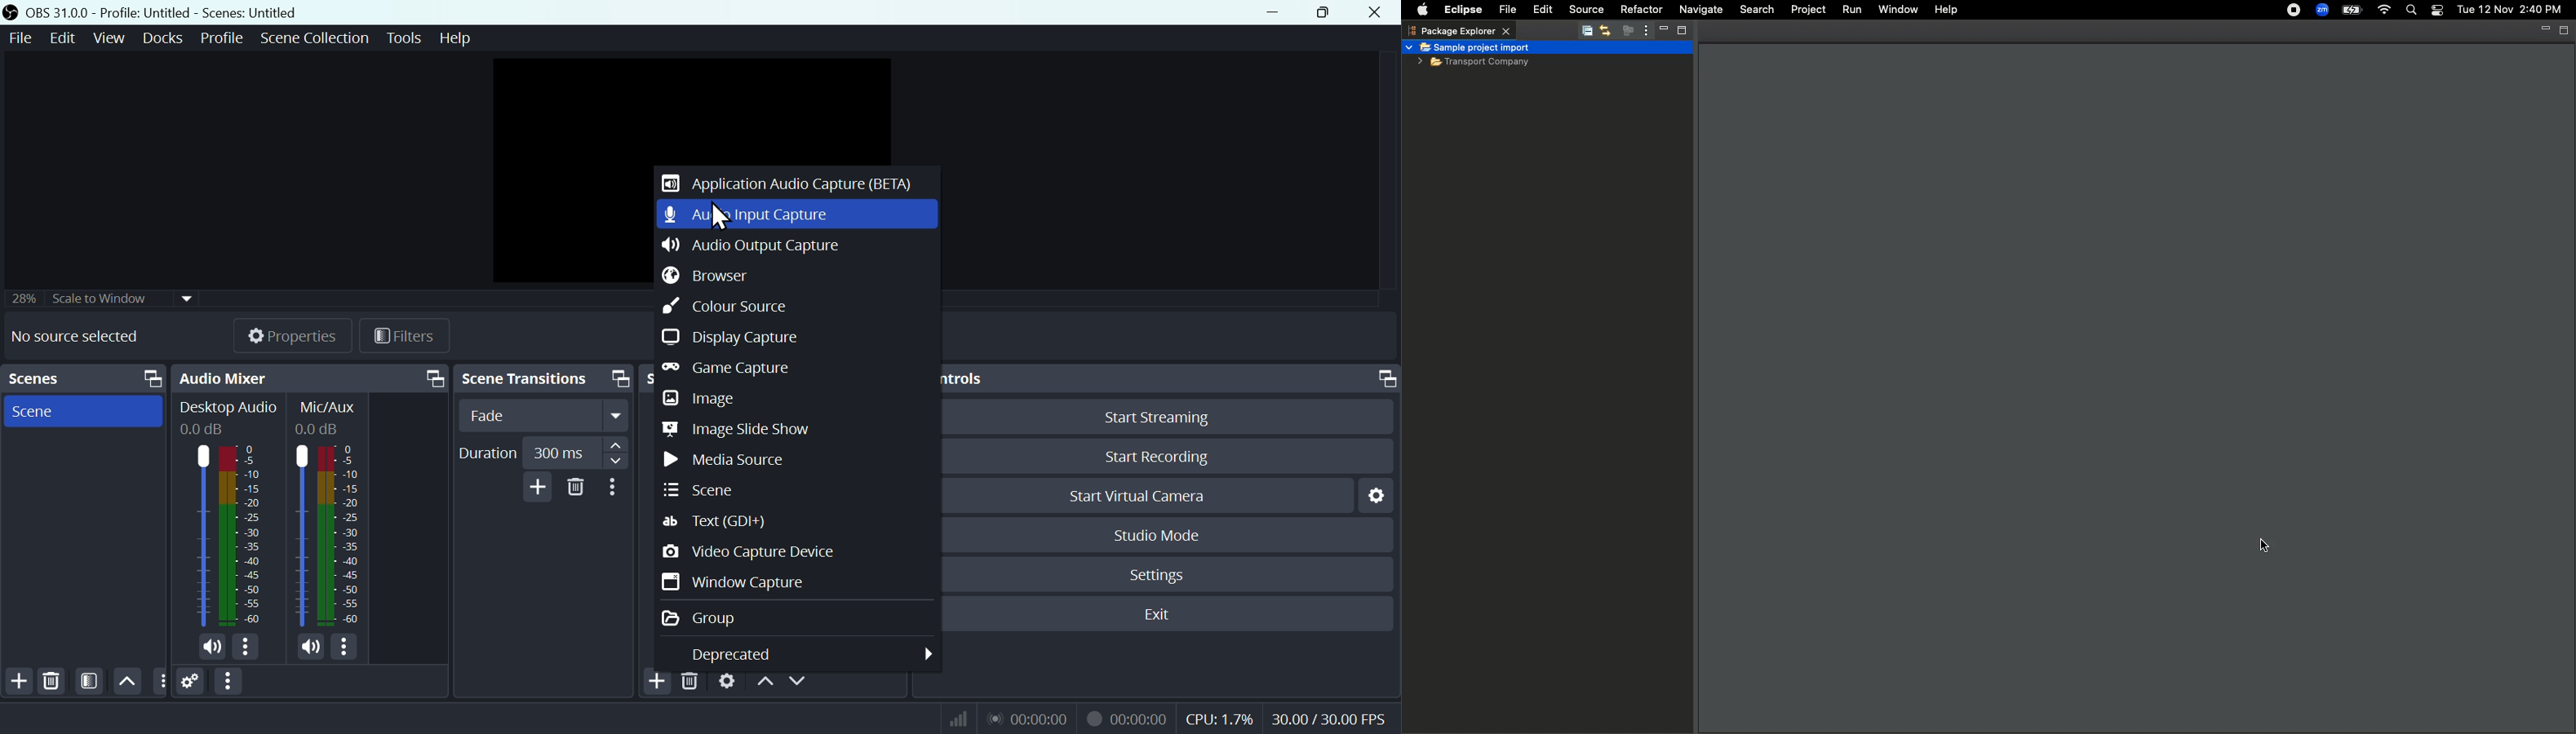 Image resolution: width=2576 pixels, height=756 pixels. What do you see at coordinates (615, 487) in the screenshot?
I see `More options` at bounding box center [615, 487].